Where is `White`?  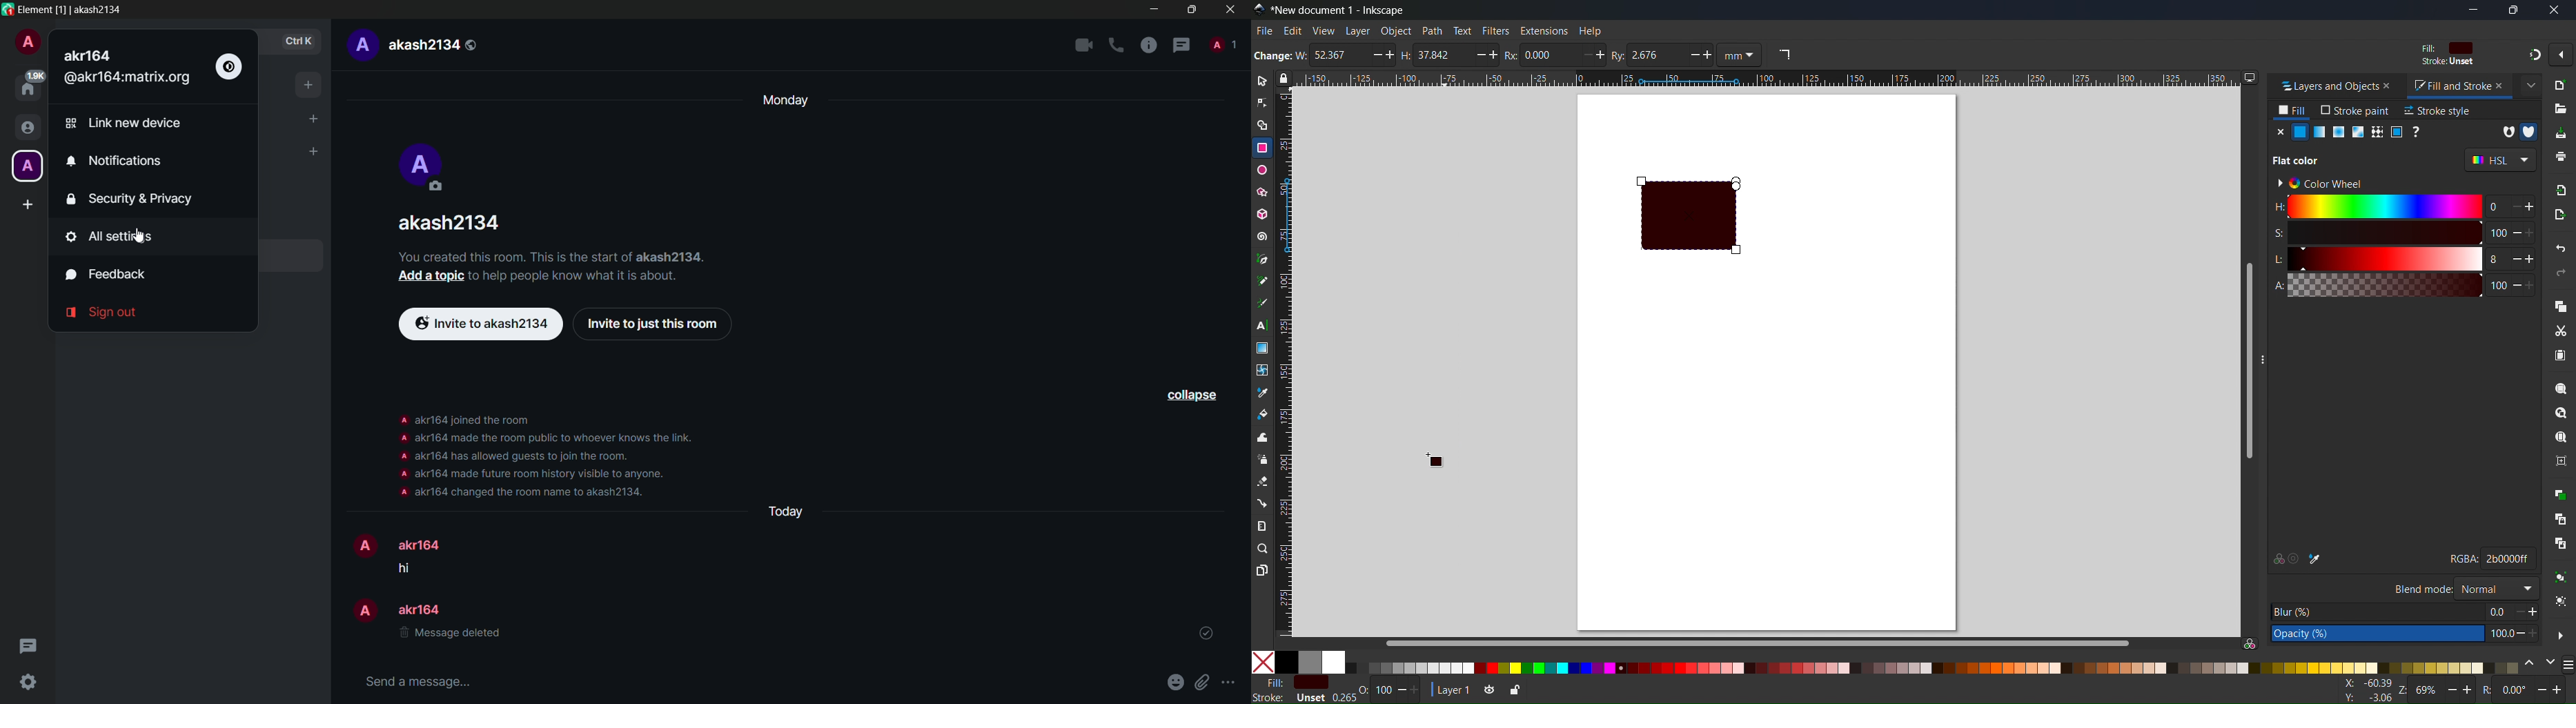 White is located at coordinates (1334, 662).